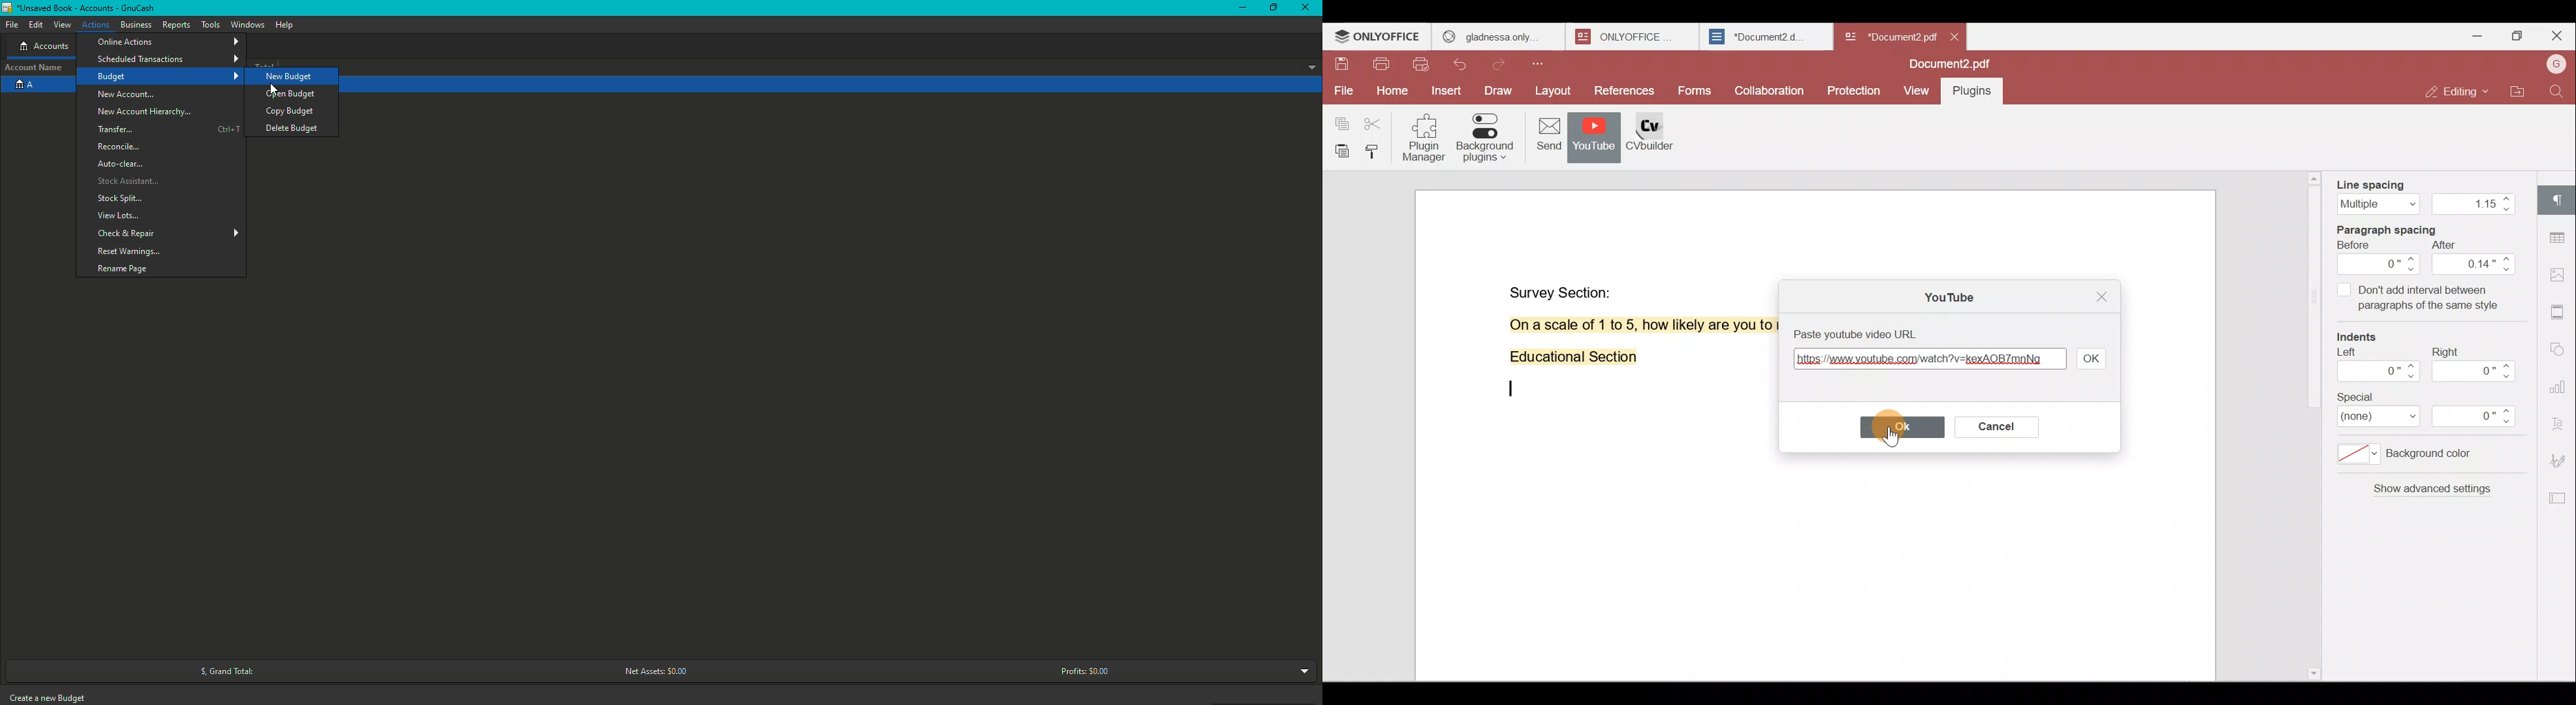 Image resolution: width=2576 pixels, height=728 pixels. Describe the element at coordinates (2423, 193) in the screenshot. I see `Line spacing` at that location.